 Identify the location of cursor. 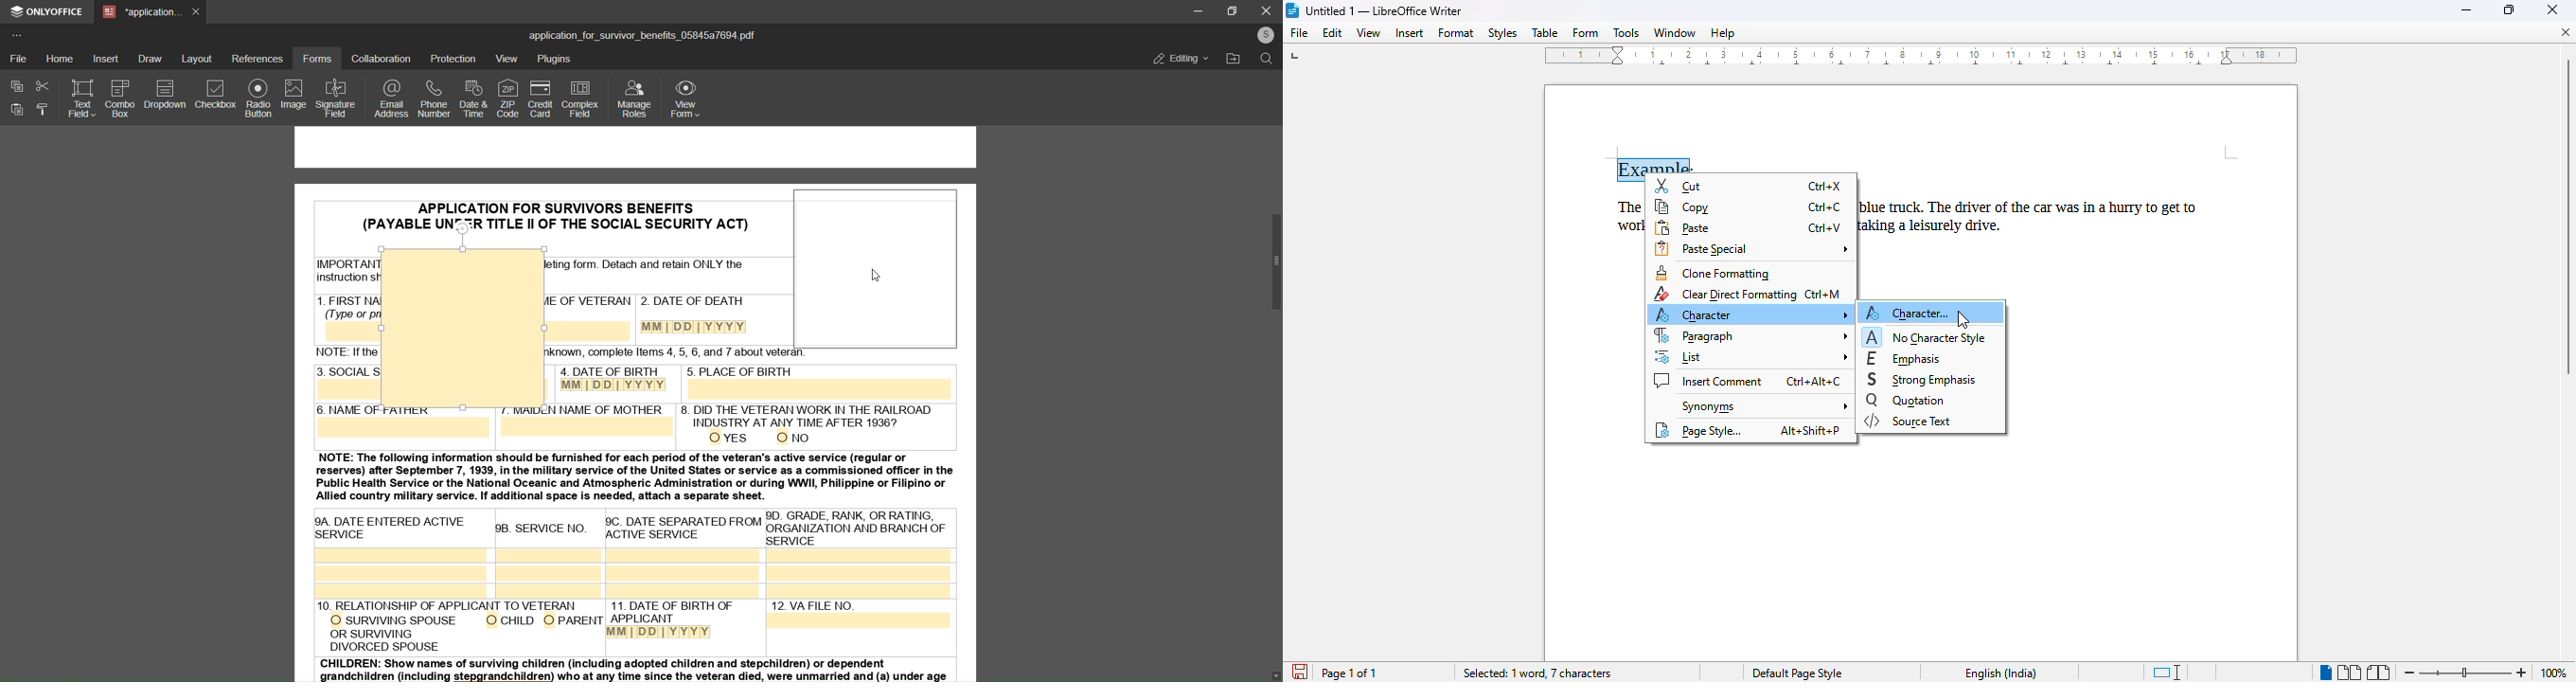
(1963, 320).